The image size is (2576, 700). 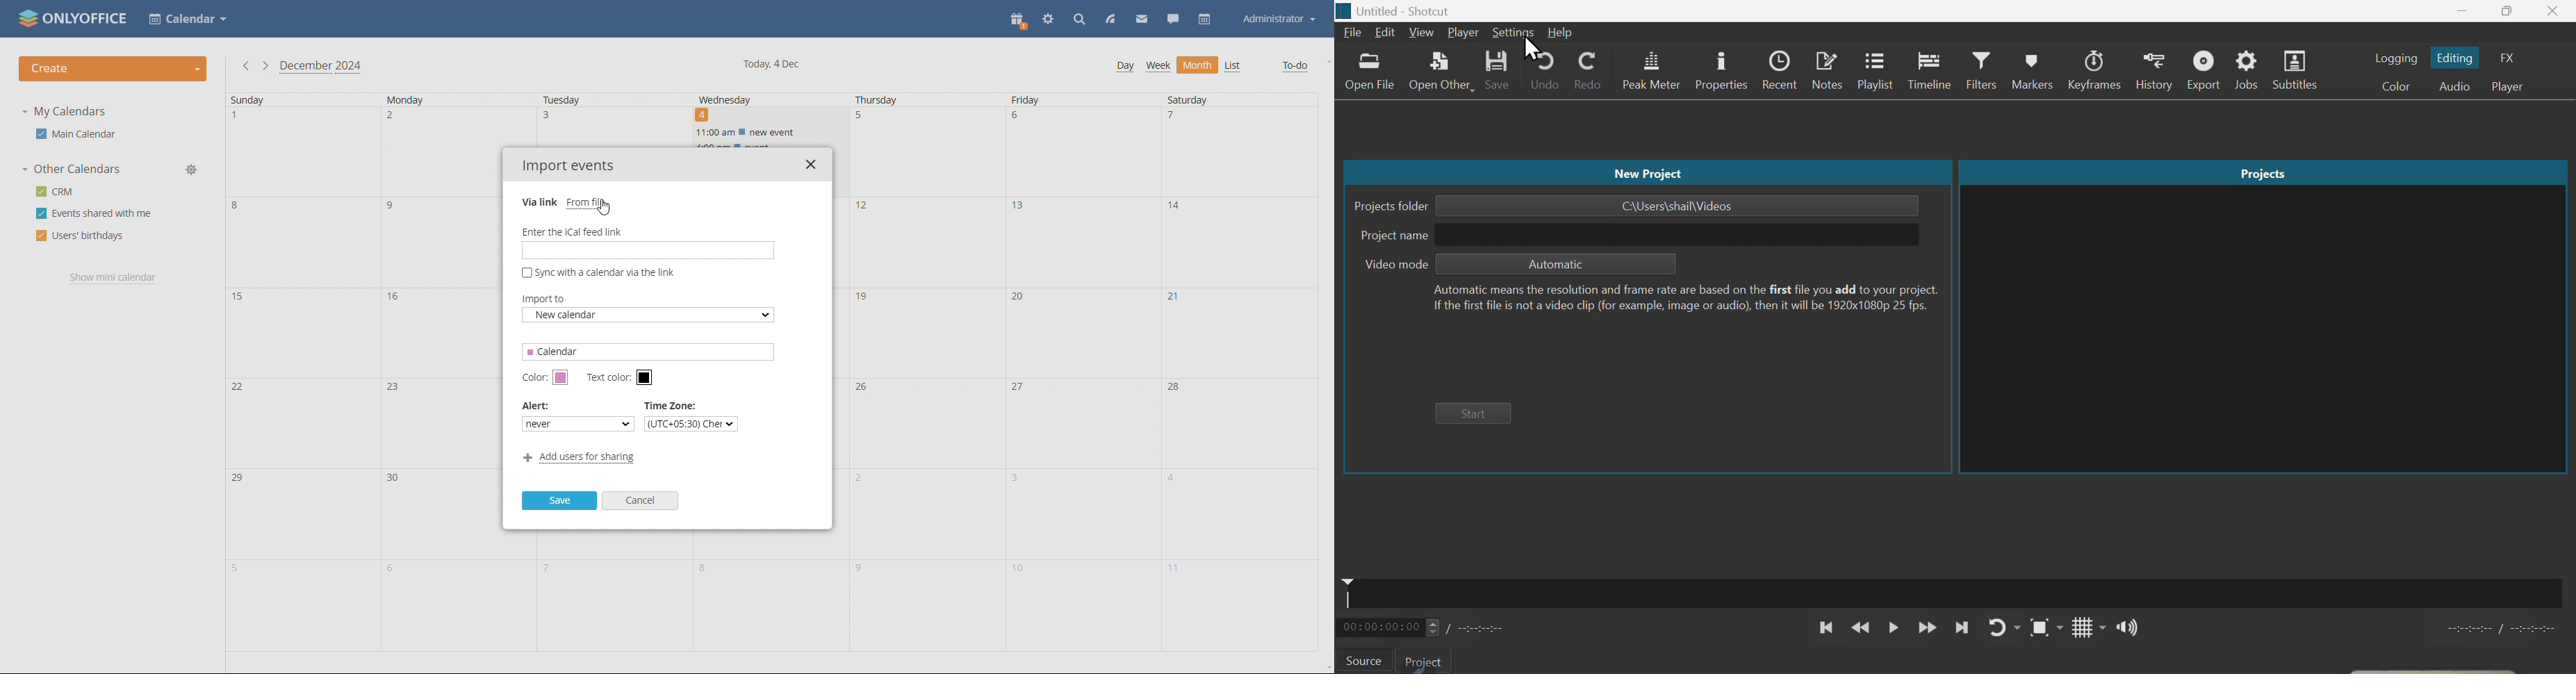 What do you see at coordinates (2299, 71) in the screenshot?
I see `Subtitles` at bounding box center [2299, 71].